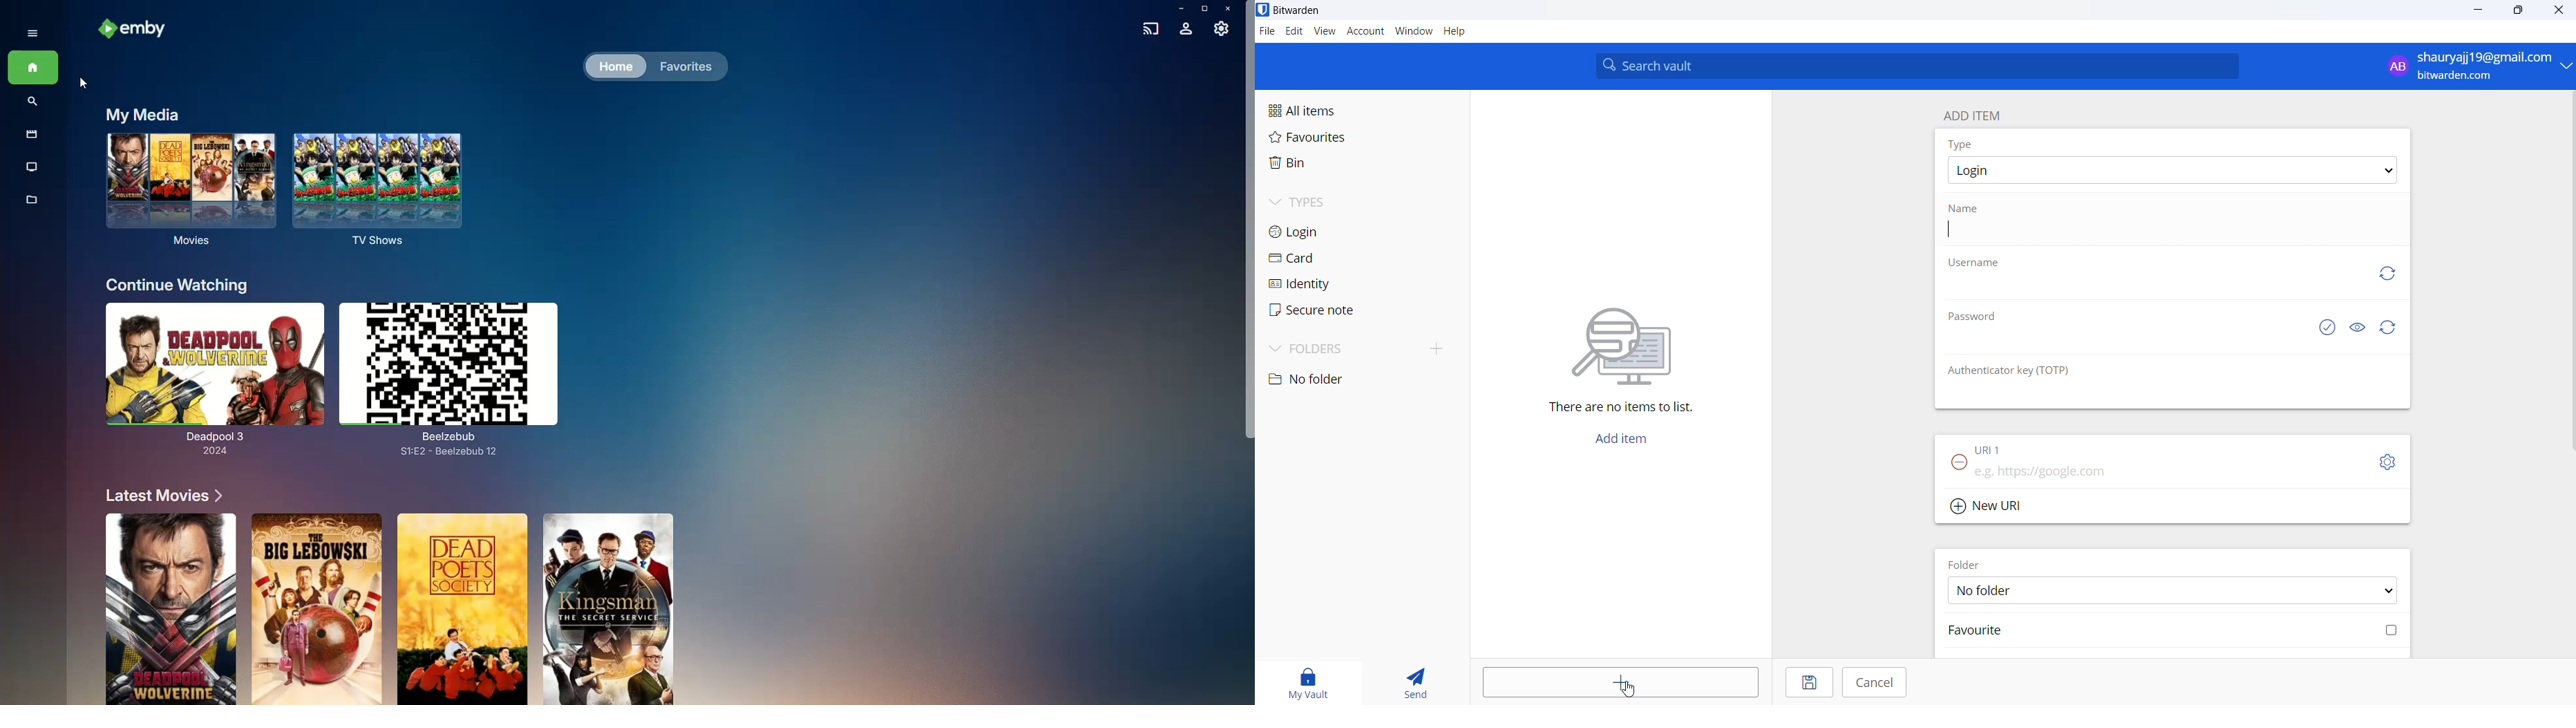 Image resolution: width=2576 pixels, height=728 pixels. Describe the element at coordinates (2161, 470) in the screenshot. I see `URL input box` at that location.